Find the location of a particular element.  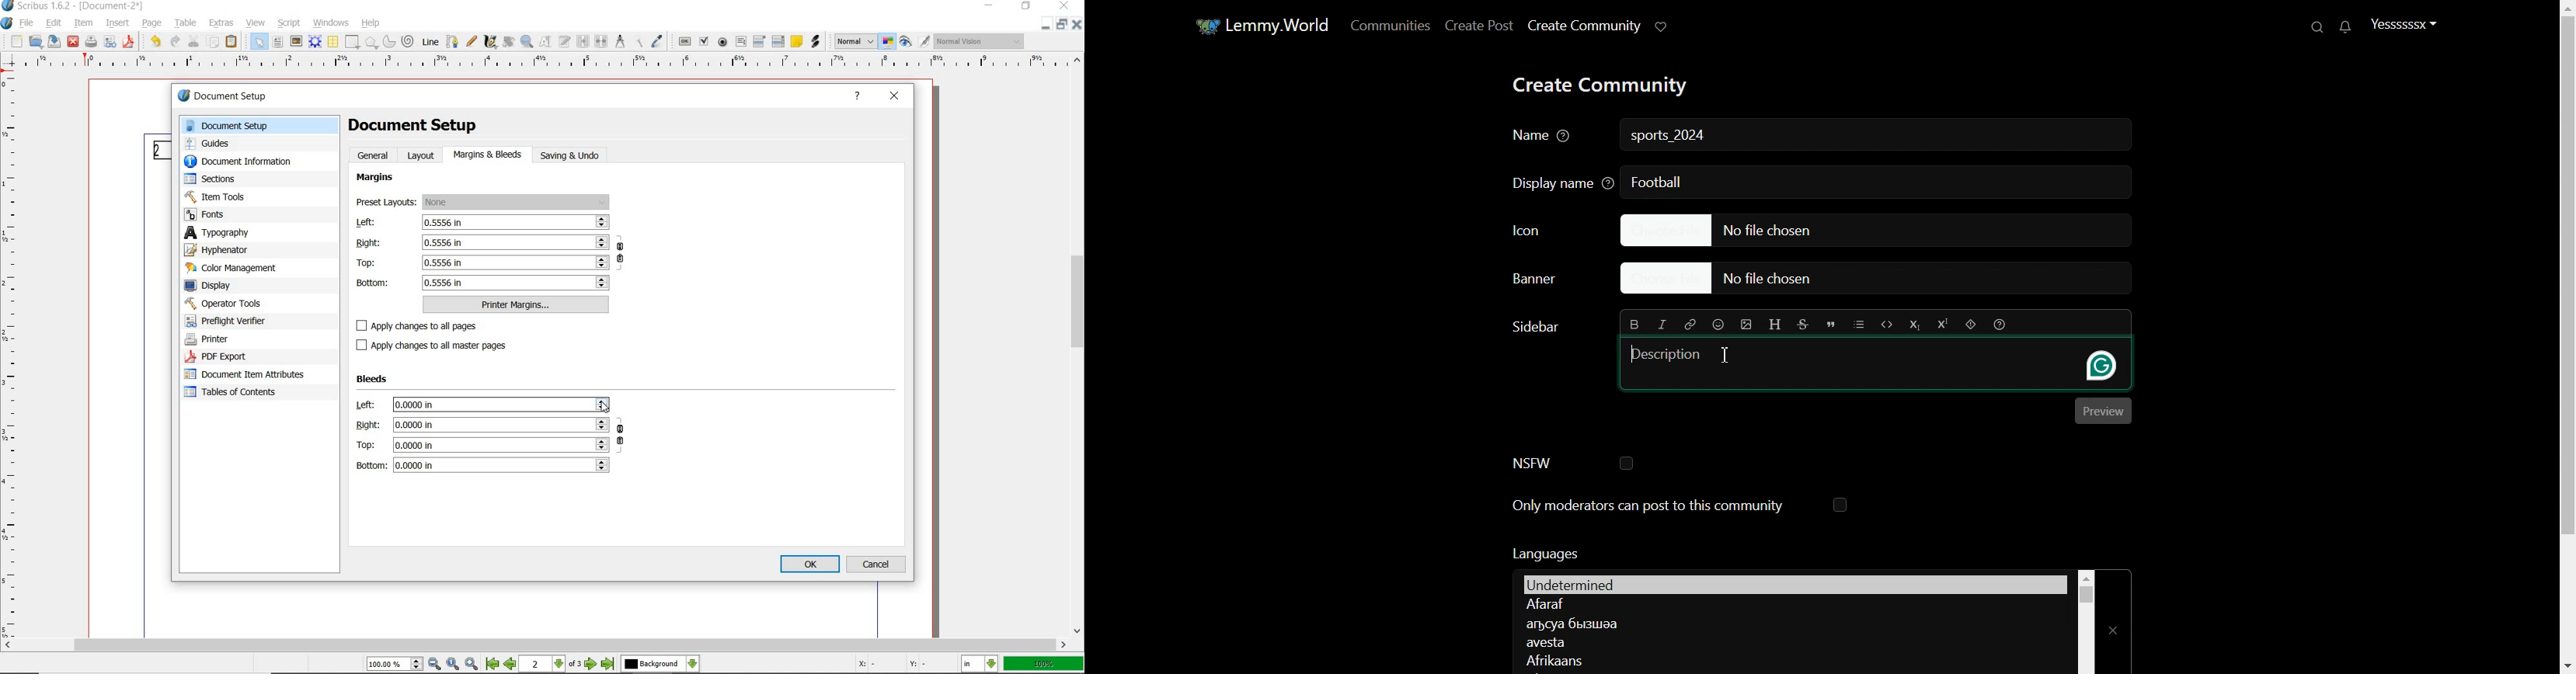

item is located at coordinates (83, 23).